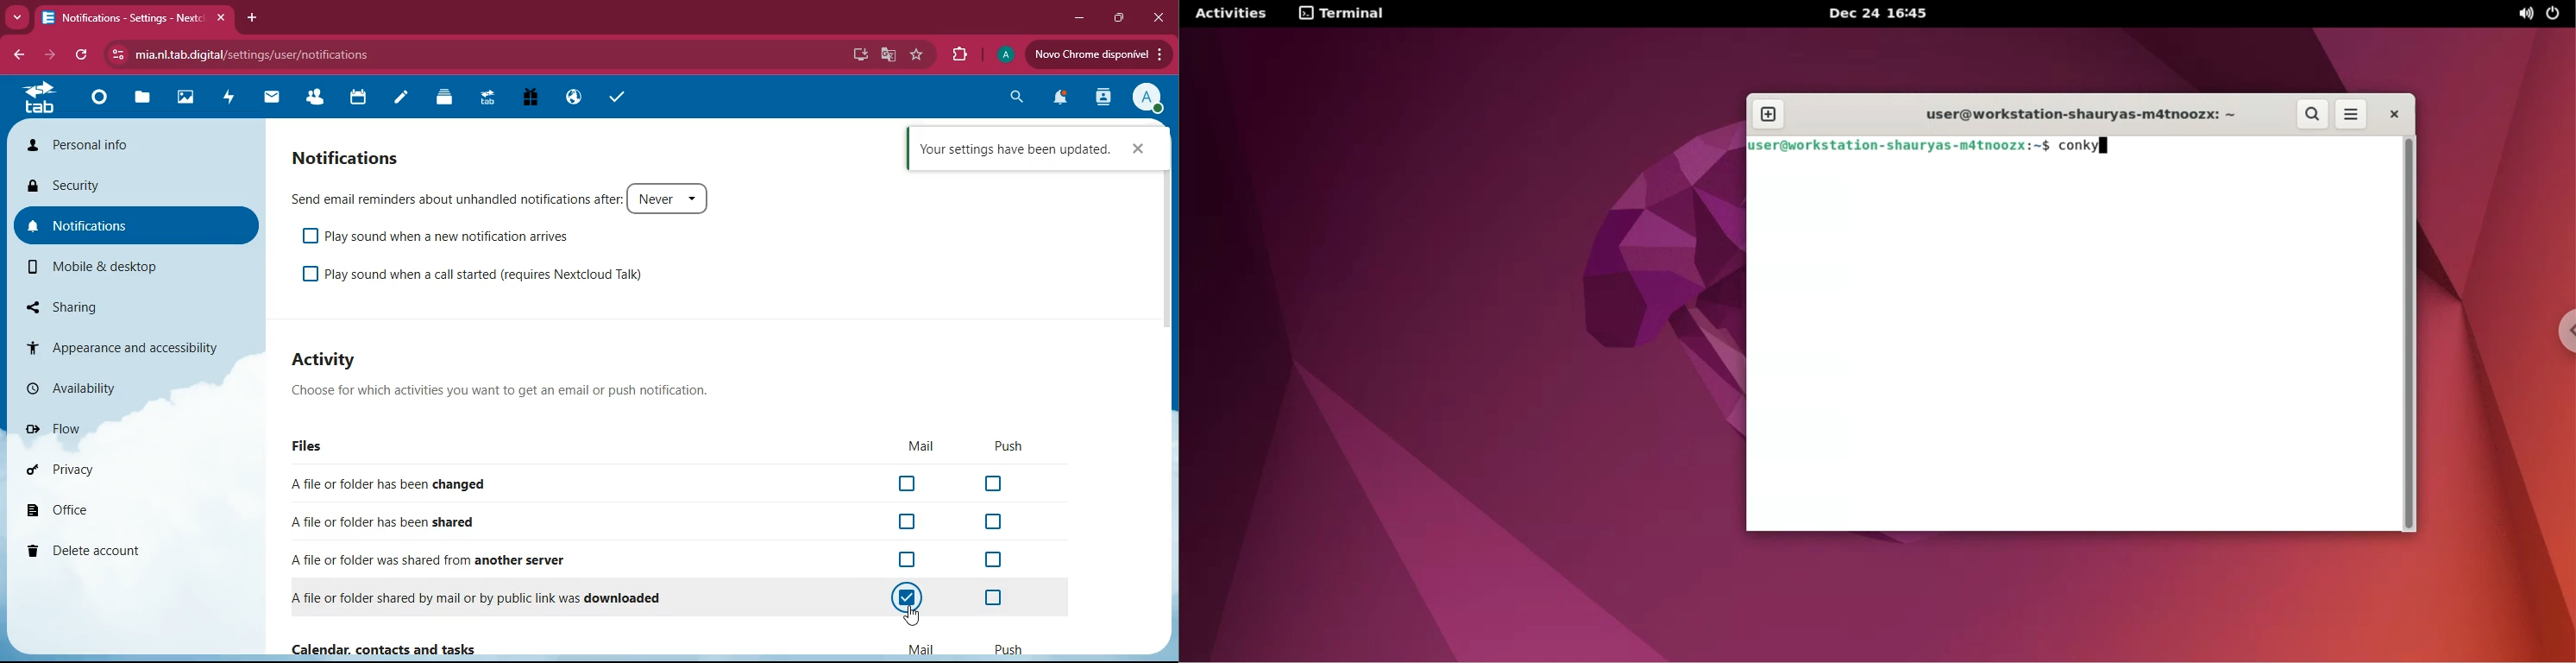 Image resolution: width=2576 pixels, height=672 pixels. Describe the element at coordinates (441, 237) in the screenshot. I see `play sound` at that location.